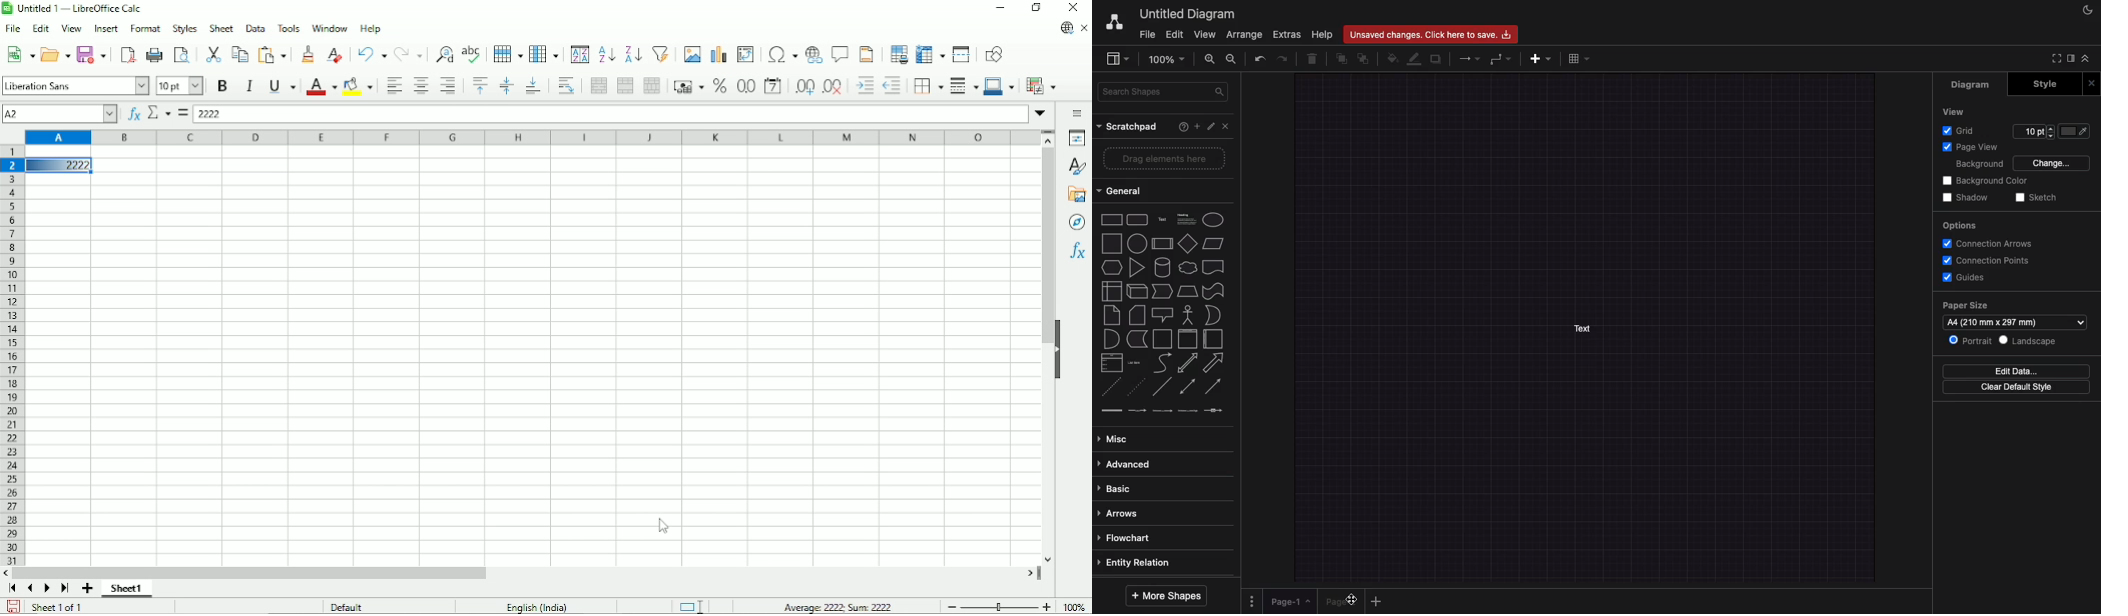  What do you see at coordinates (274, 54) in the screenshot?
I see `Paste` at bounding box center [274, 54].